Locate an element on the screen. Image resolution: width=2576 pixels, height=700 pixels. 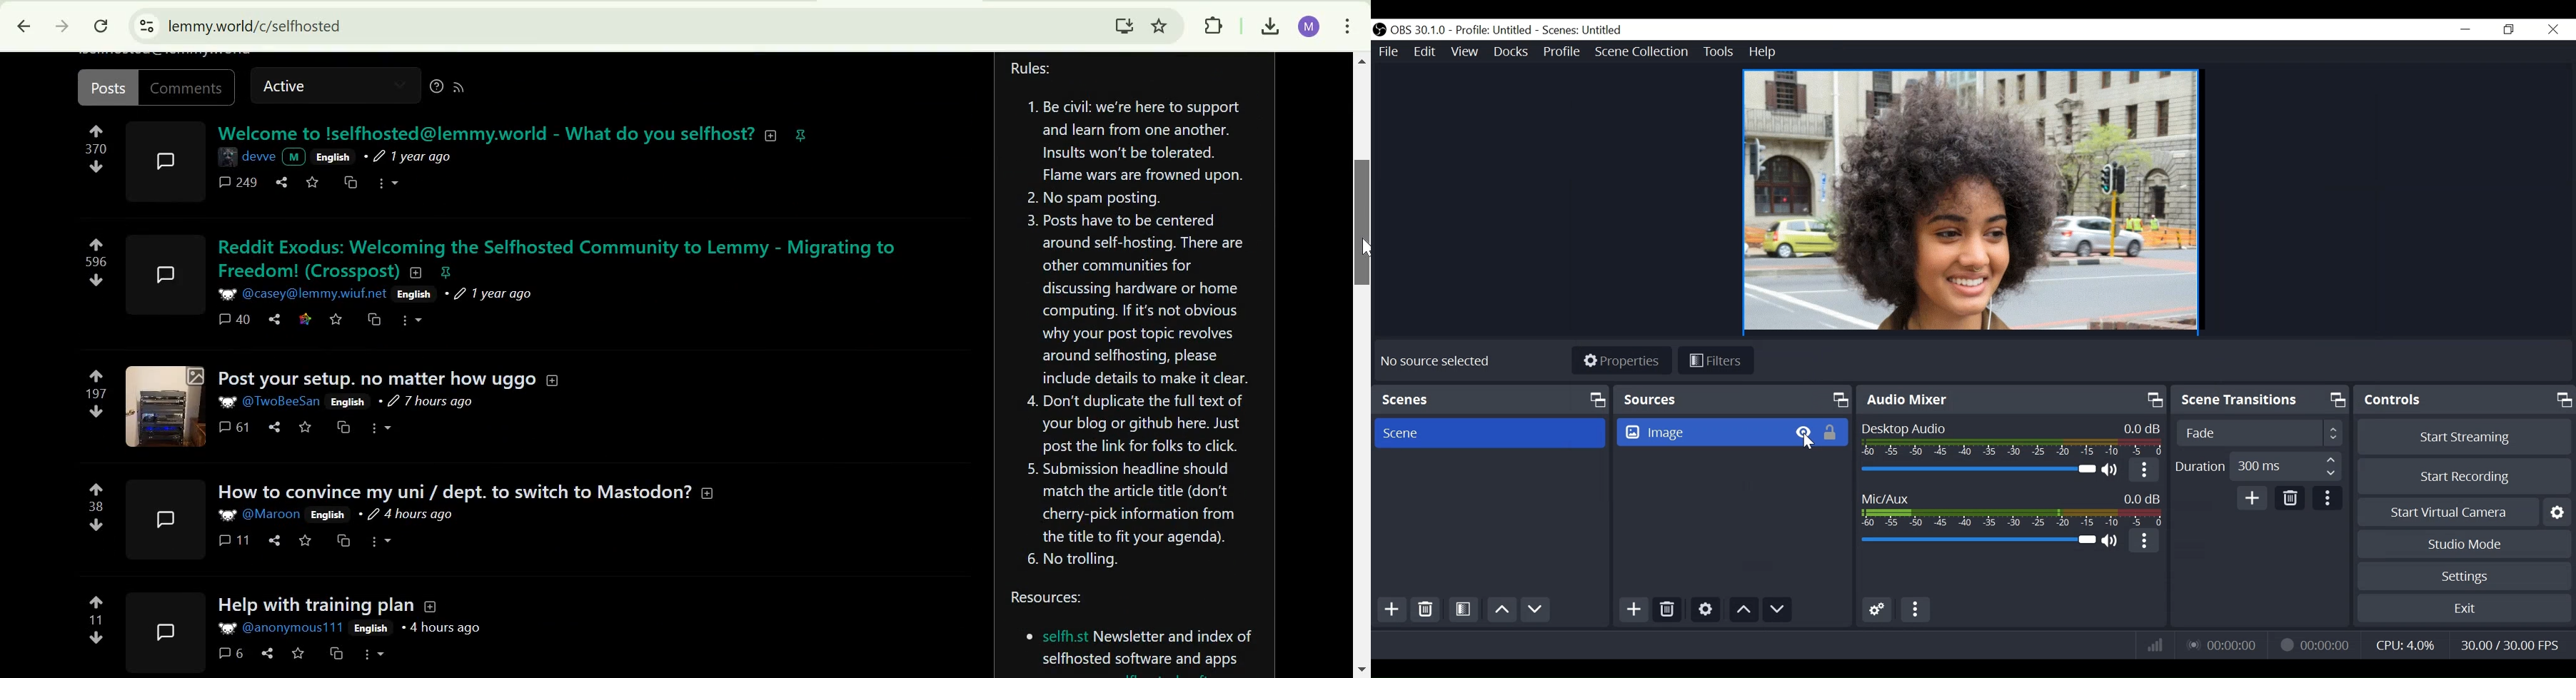
more options is located at coordinates (1917, 610).